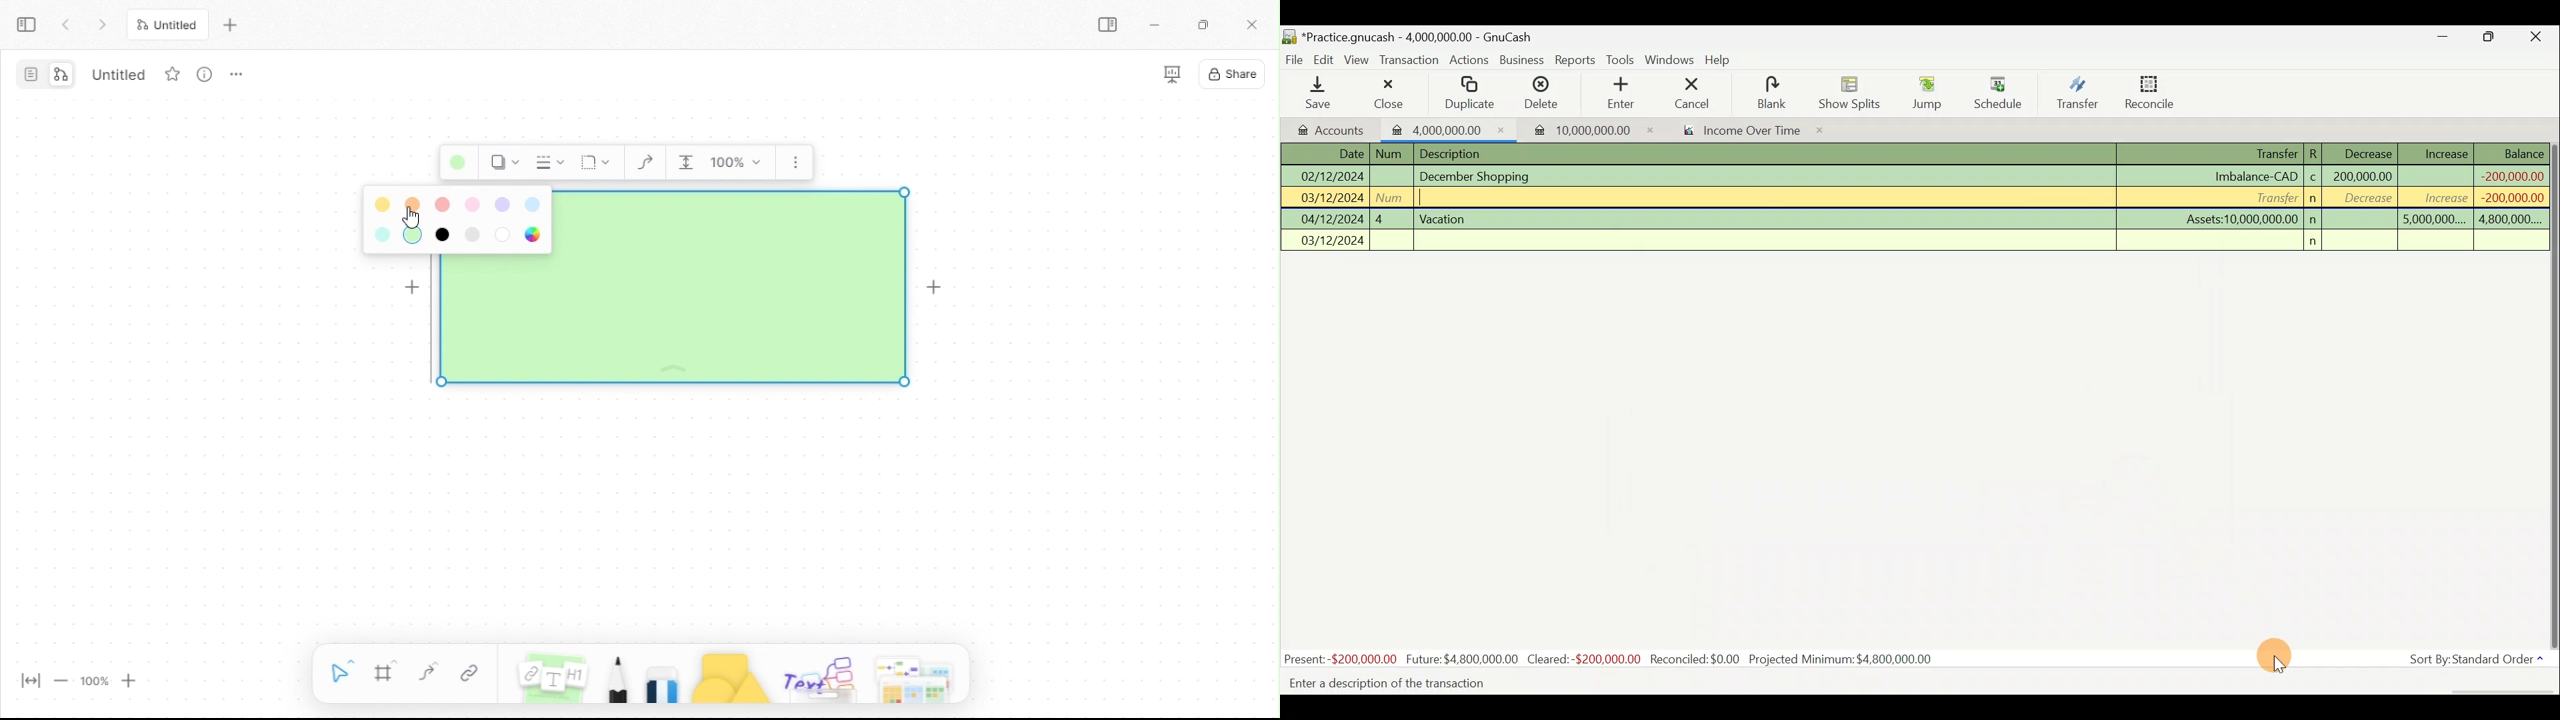 This screenshot has height=728, width=2576. Describe the element at coordinates (1232, 73) in the screenshot. I see `share` at that location.